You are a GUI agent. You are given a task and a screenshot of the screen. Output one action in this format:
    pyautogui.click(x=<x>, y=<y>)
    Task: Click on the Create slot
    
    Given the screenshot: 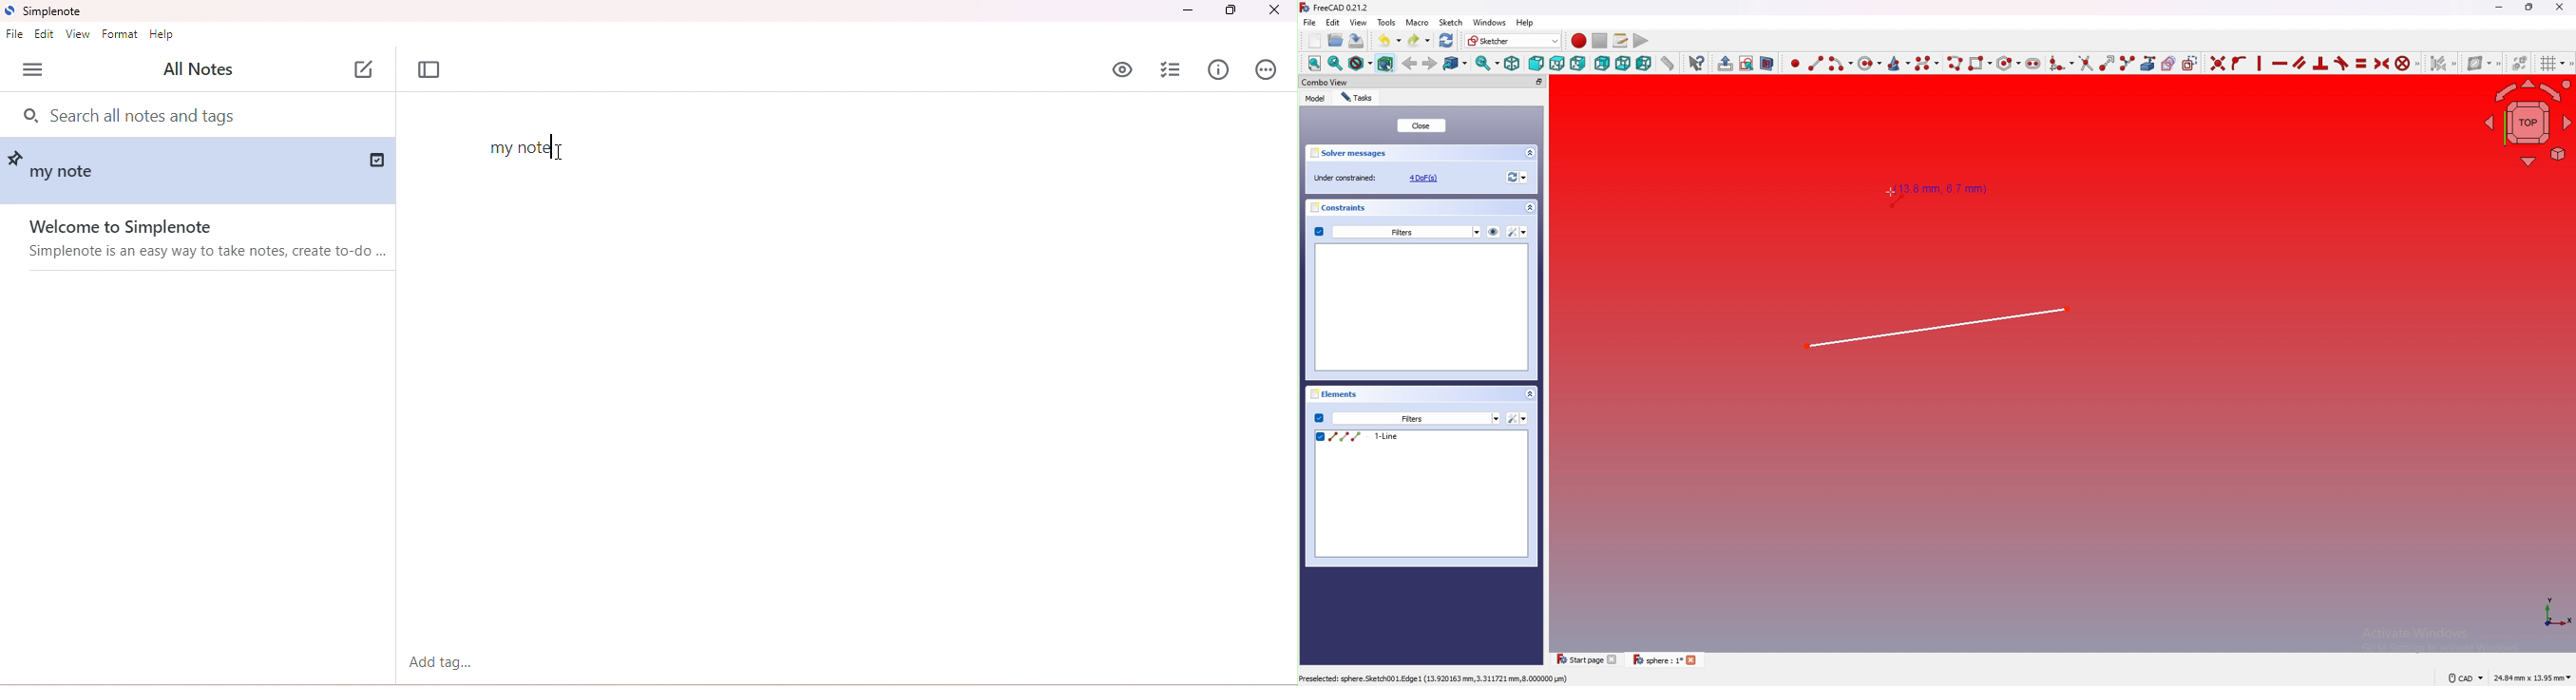 What is the action you would take?
    pyautogui.click(x=2035, y=62)
    